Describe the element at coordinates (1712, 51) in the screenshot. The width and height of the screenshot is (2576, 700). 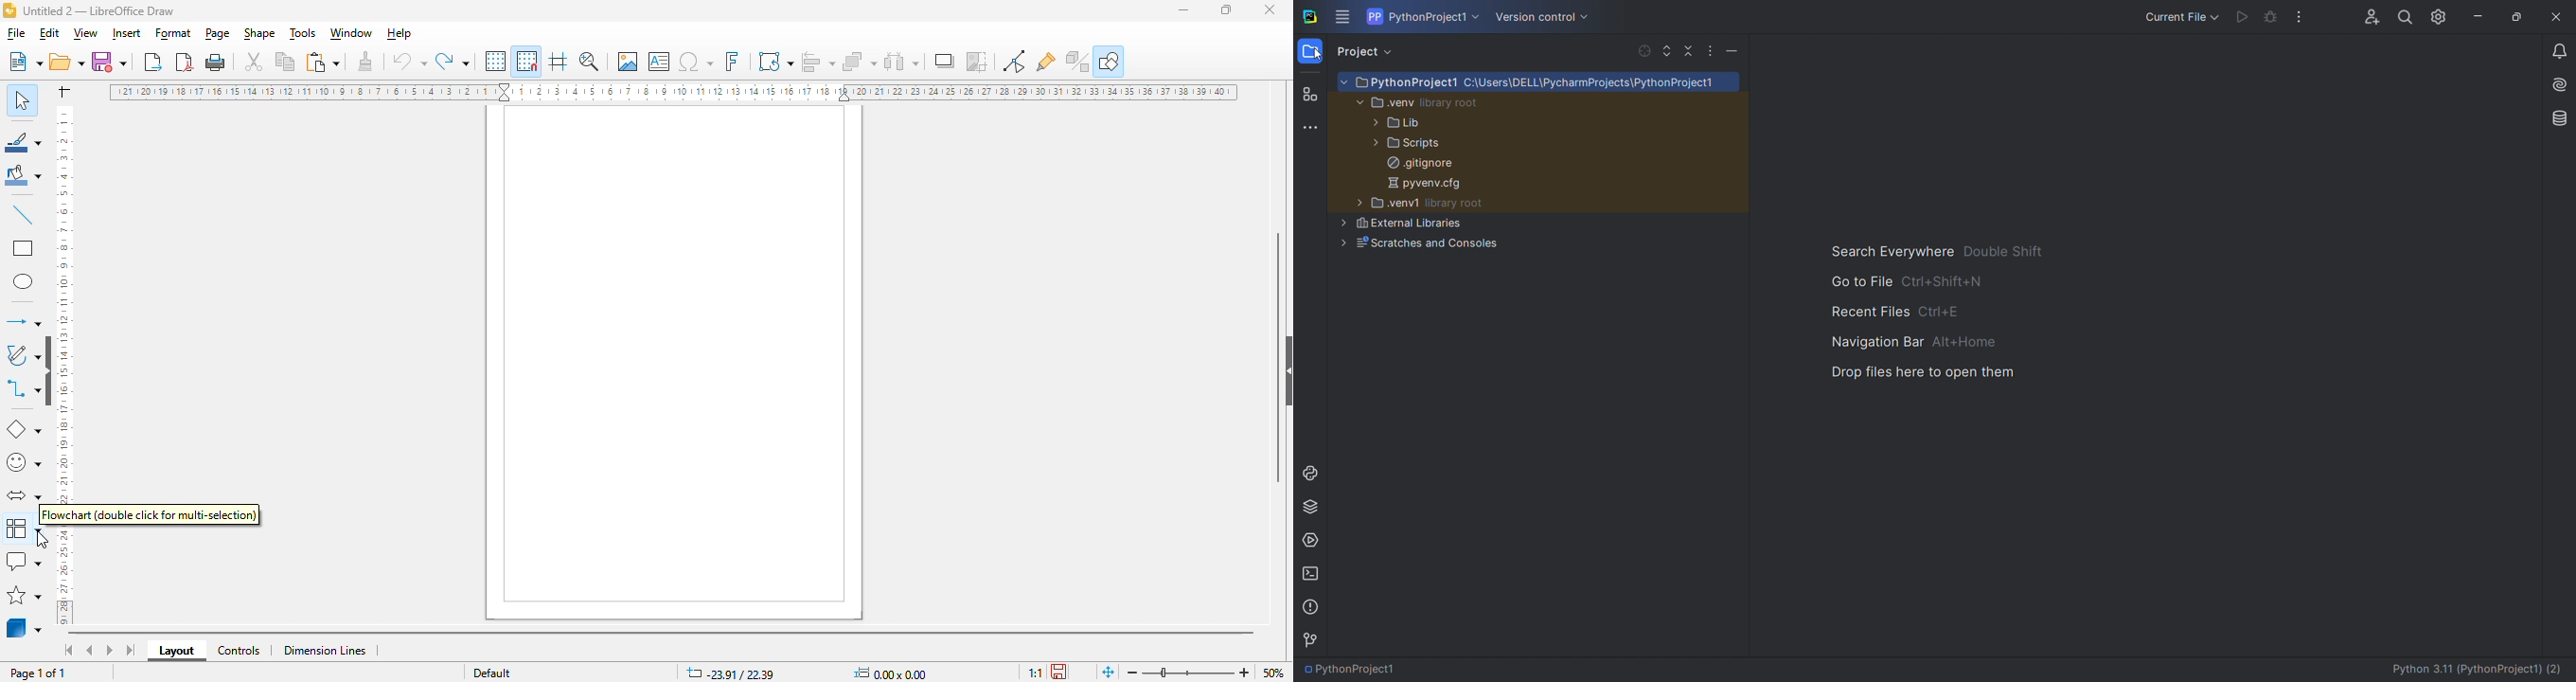
I see `options` at that location.